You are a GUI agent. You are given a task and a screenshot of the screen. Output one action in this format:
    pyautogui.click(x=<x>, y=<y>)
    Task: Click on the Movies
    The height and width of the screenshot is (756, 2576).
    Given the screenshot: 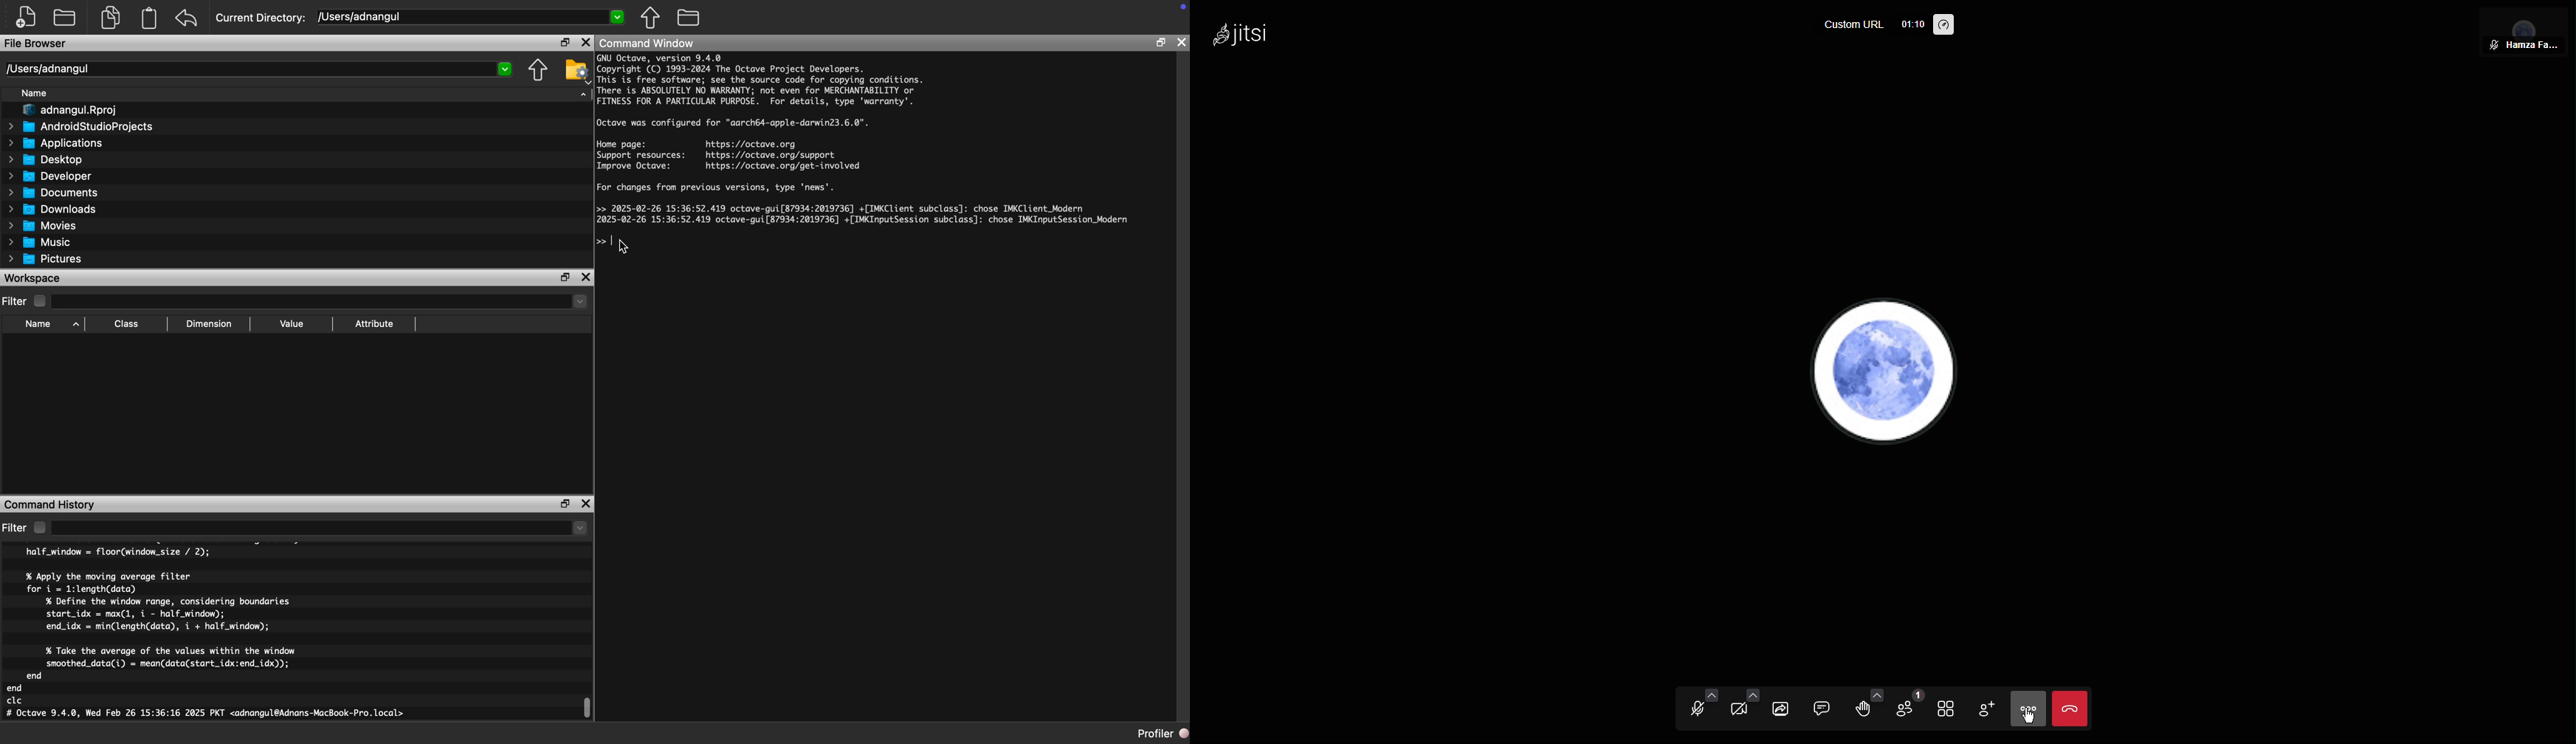 What is the action you would take?
    pyautogui.click(x=43, y=227)
    